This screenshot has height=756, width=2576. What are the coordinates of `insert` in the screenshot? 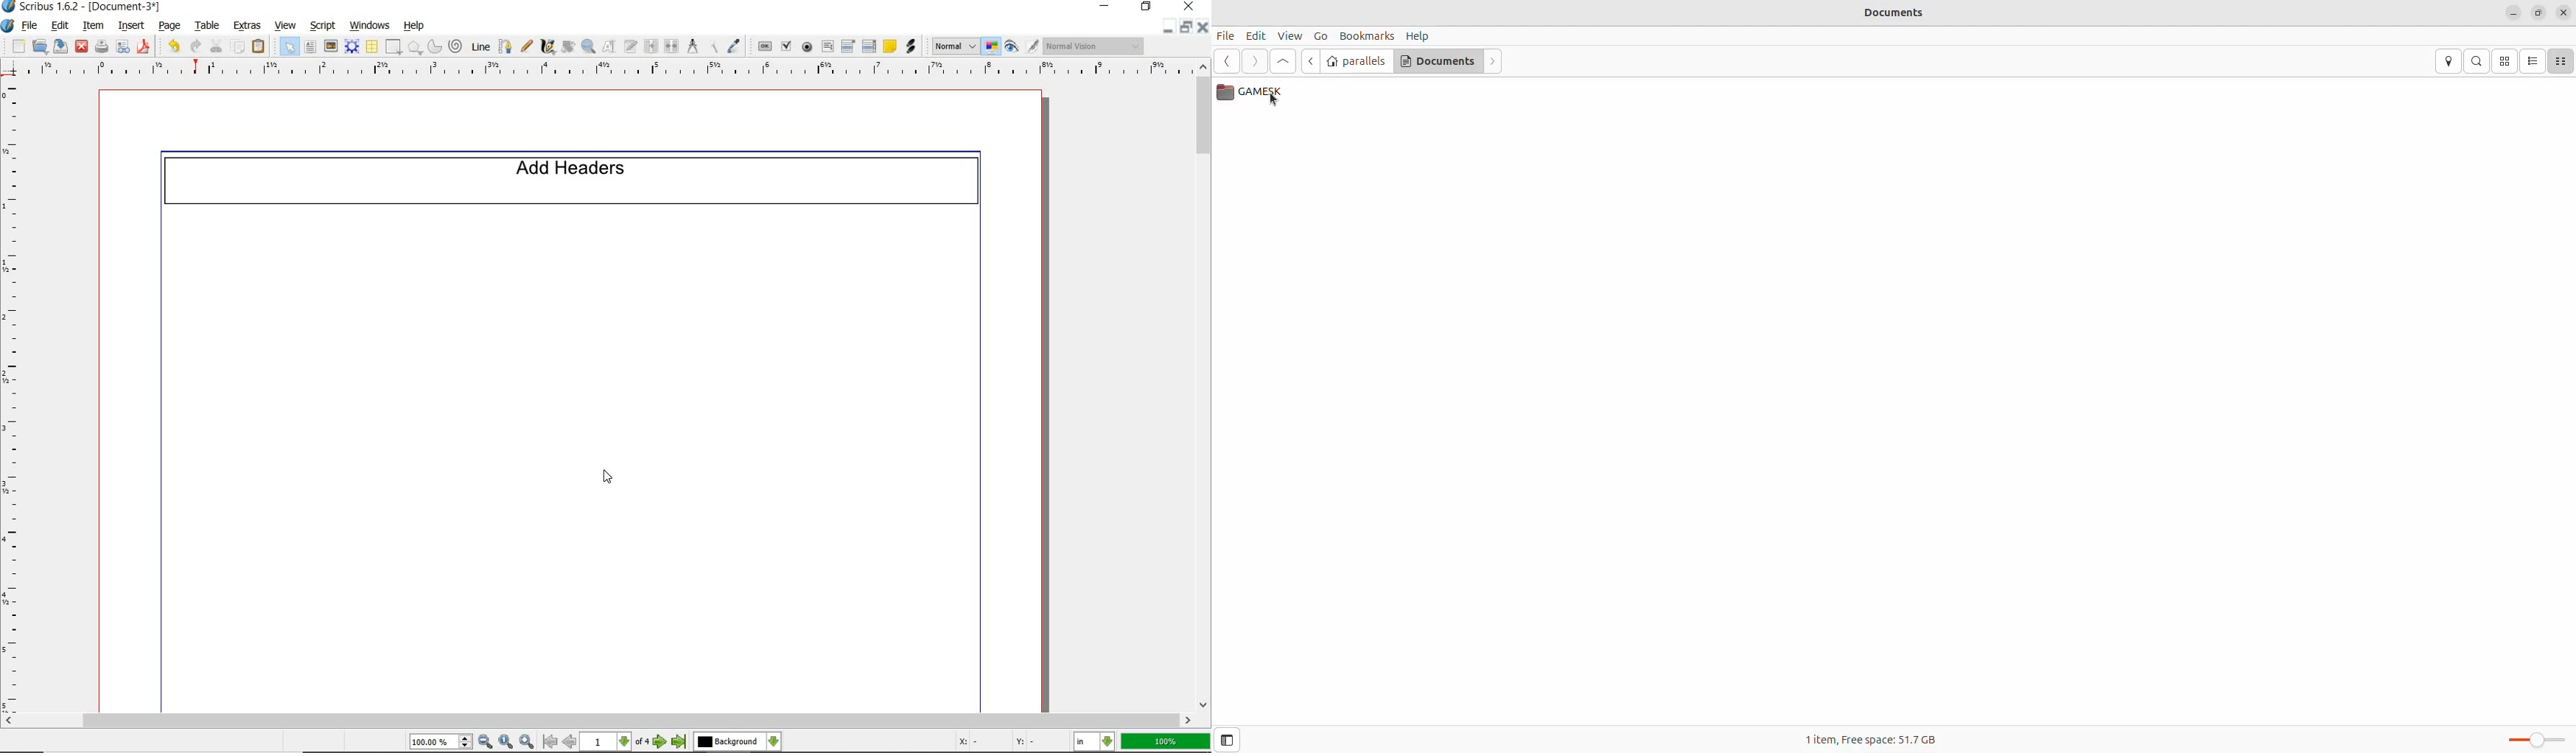 It's located at (131, 27).